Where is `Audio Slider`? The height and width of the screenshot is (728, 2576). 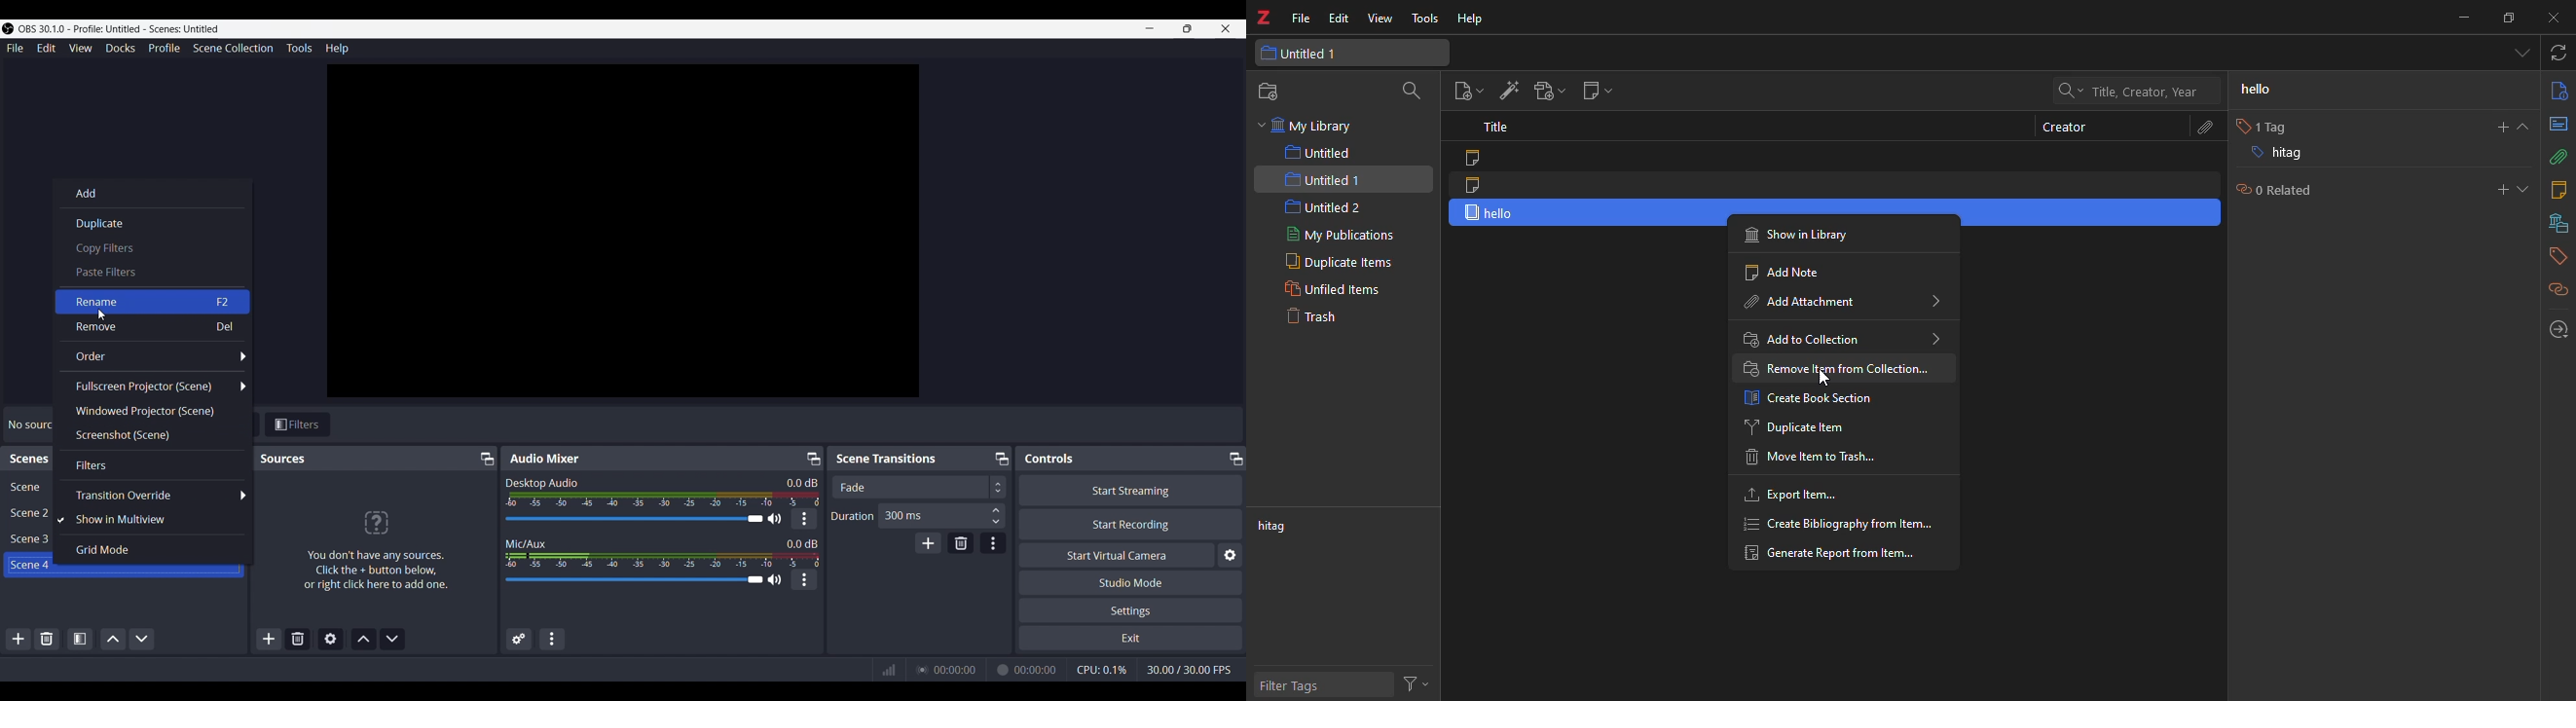 Audio Slider is located at coordinates (633, 519).